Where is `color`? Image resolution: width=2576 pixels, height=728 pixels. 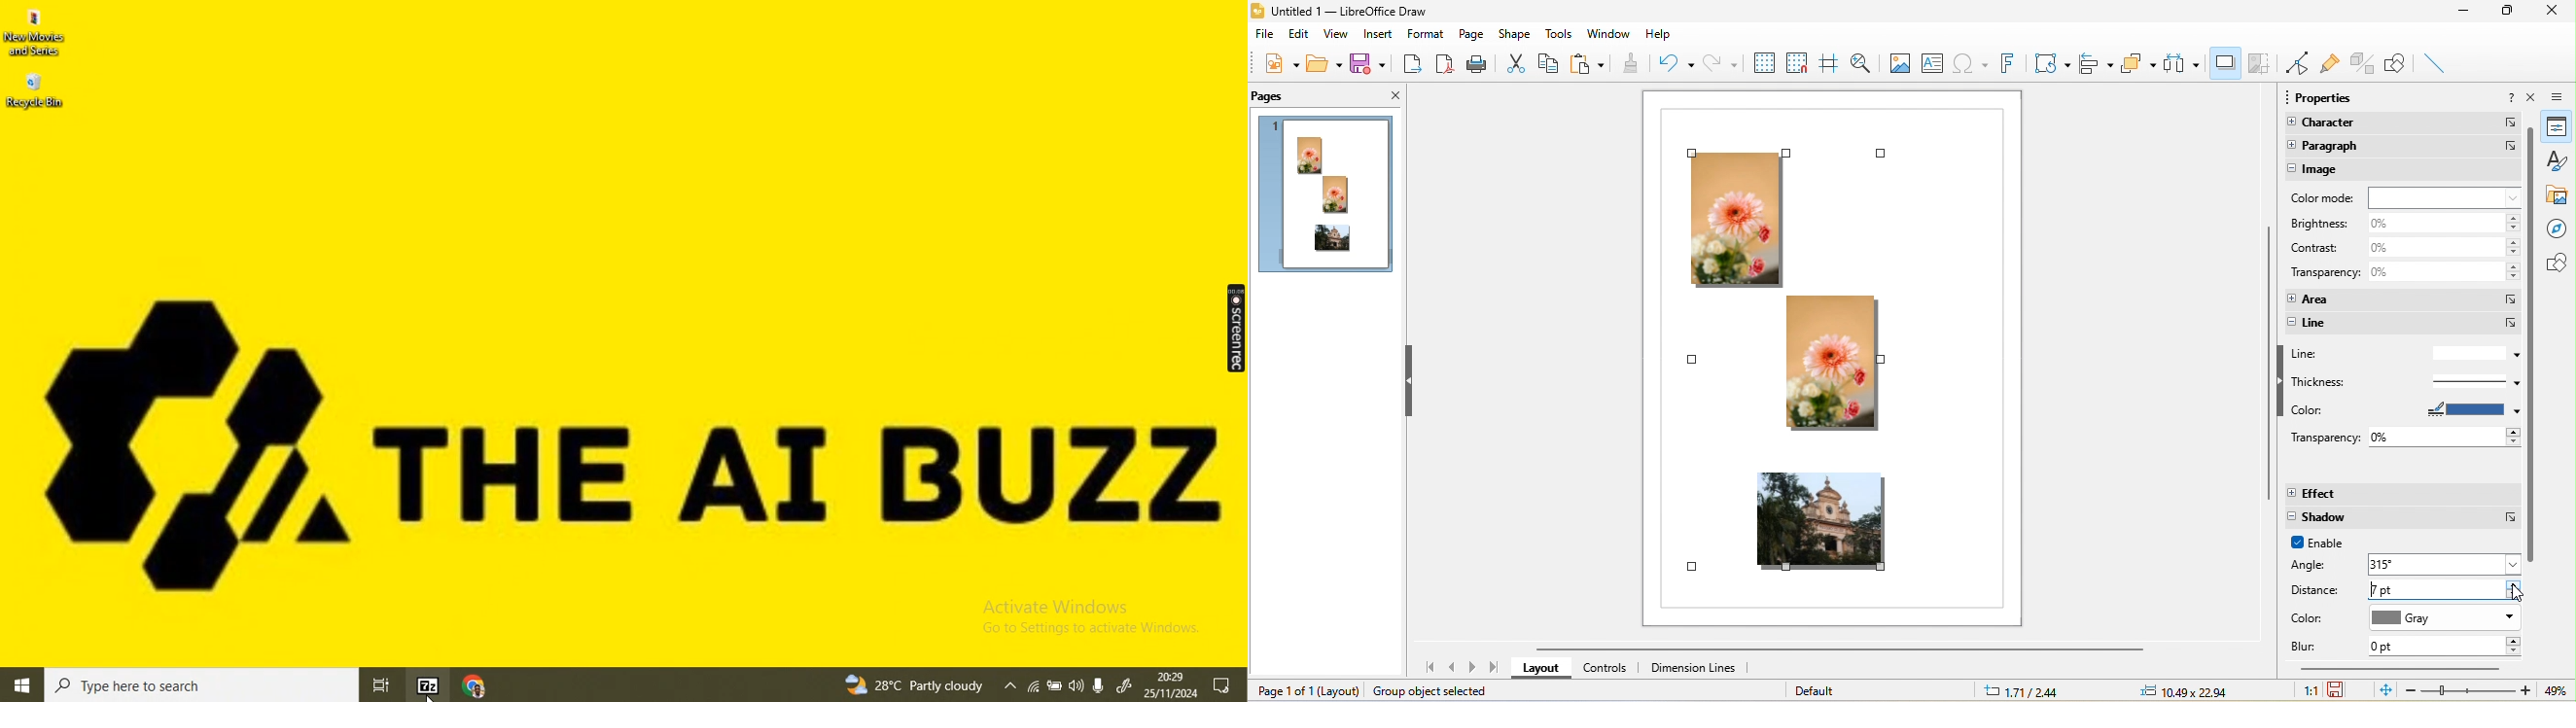 color is located at coordinates (2405, 410).